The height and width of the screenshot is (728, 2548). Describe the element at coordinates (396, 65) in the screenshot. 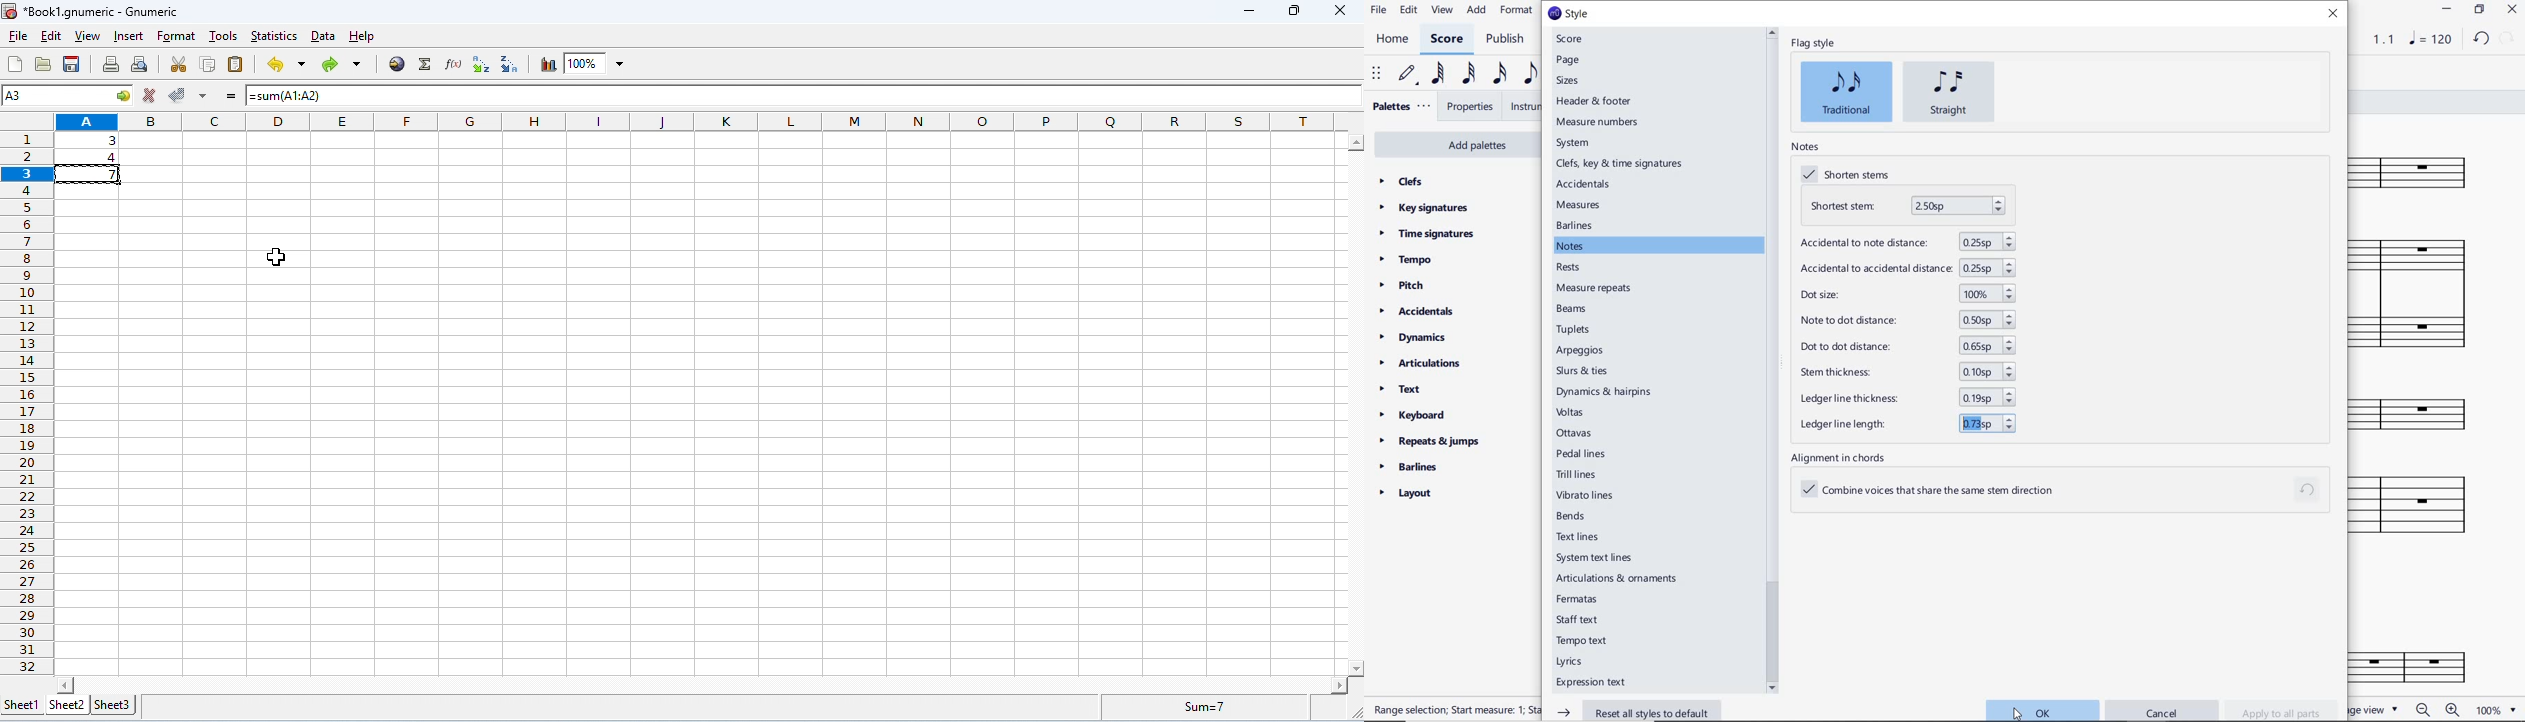

I see `insert hyperlink` at that location.